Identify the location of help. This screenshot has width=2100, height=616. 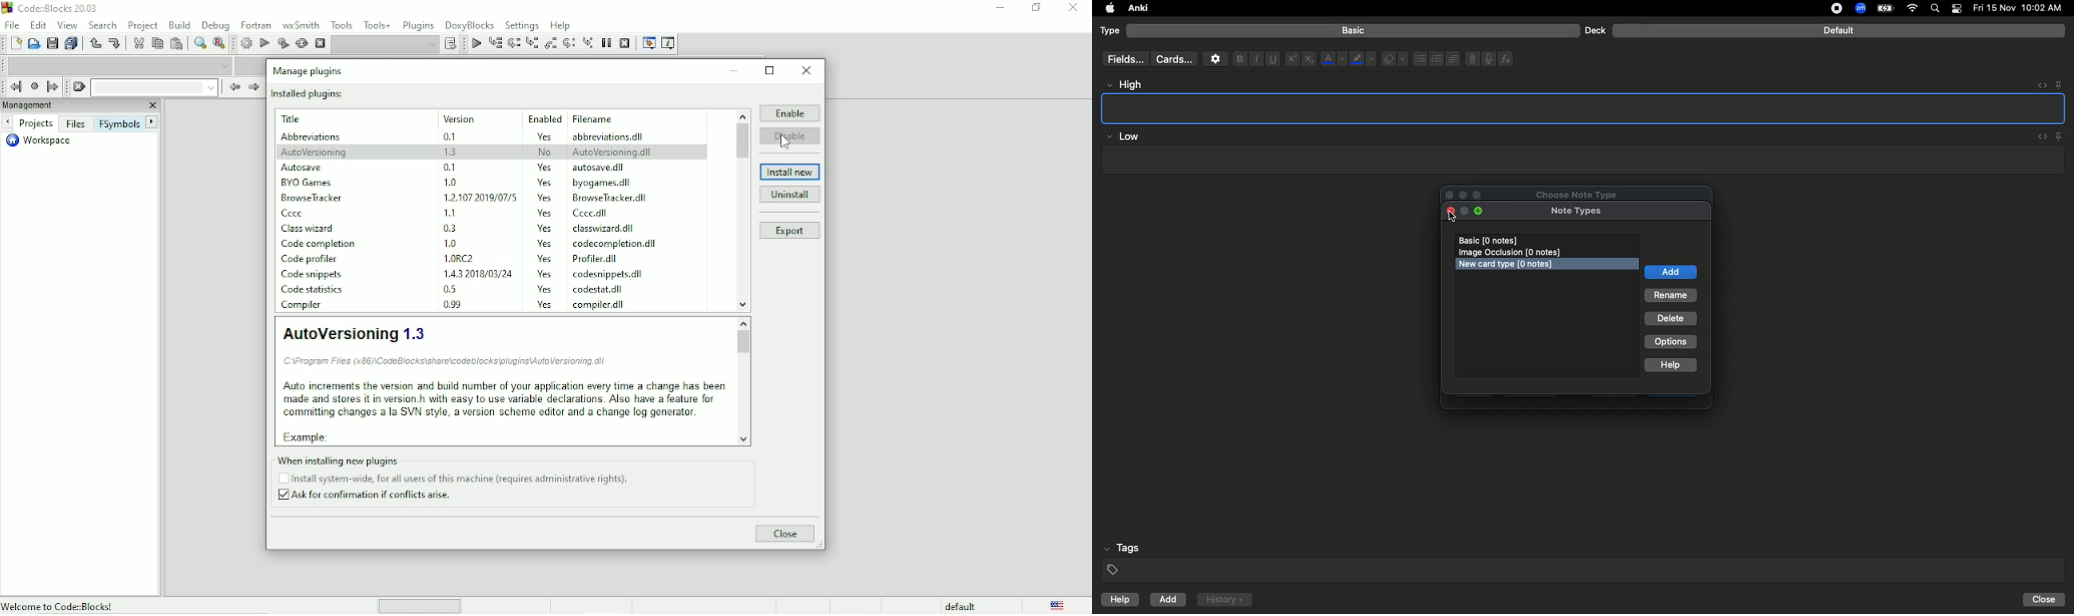
(1117, 601).